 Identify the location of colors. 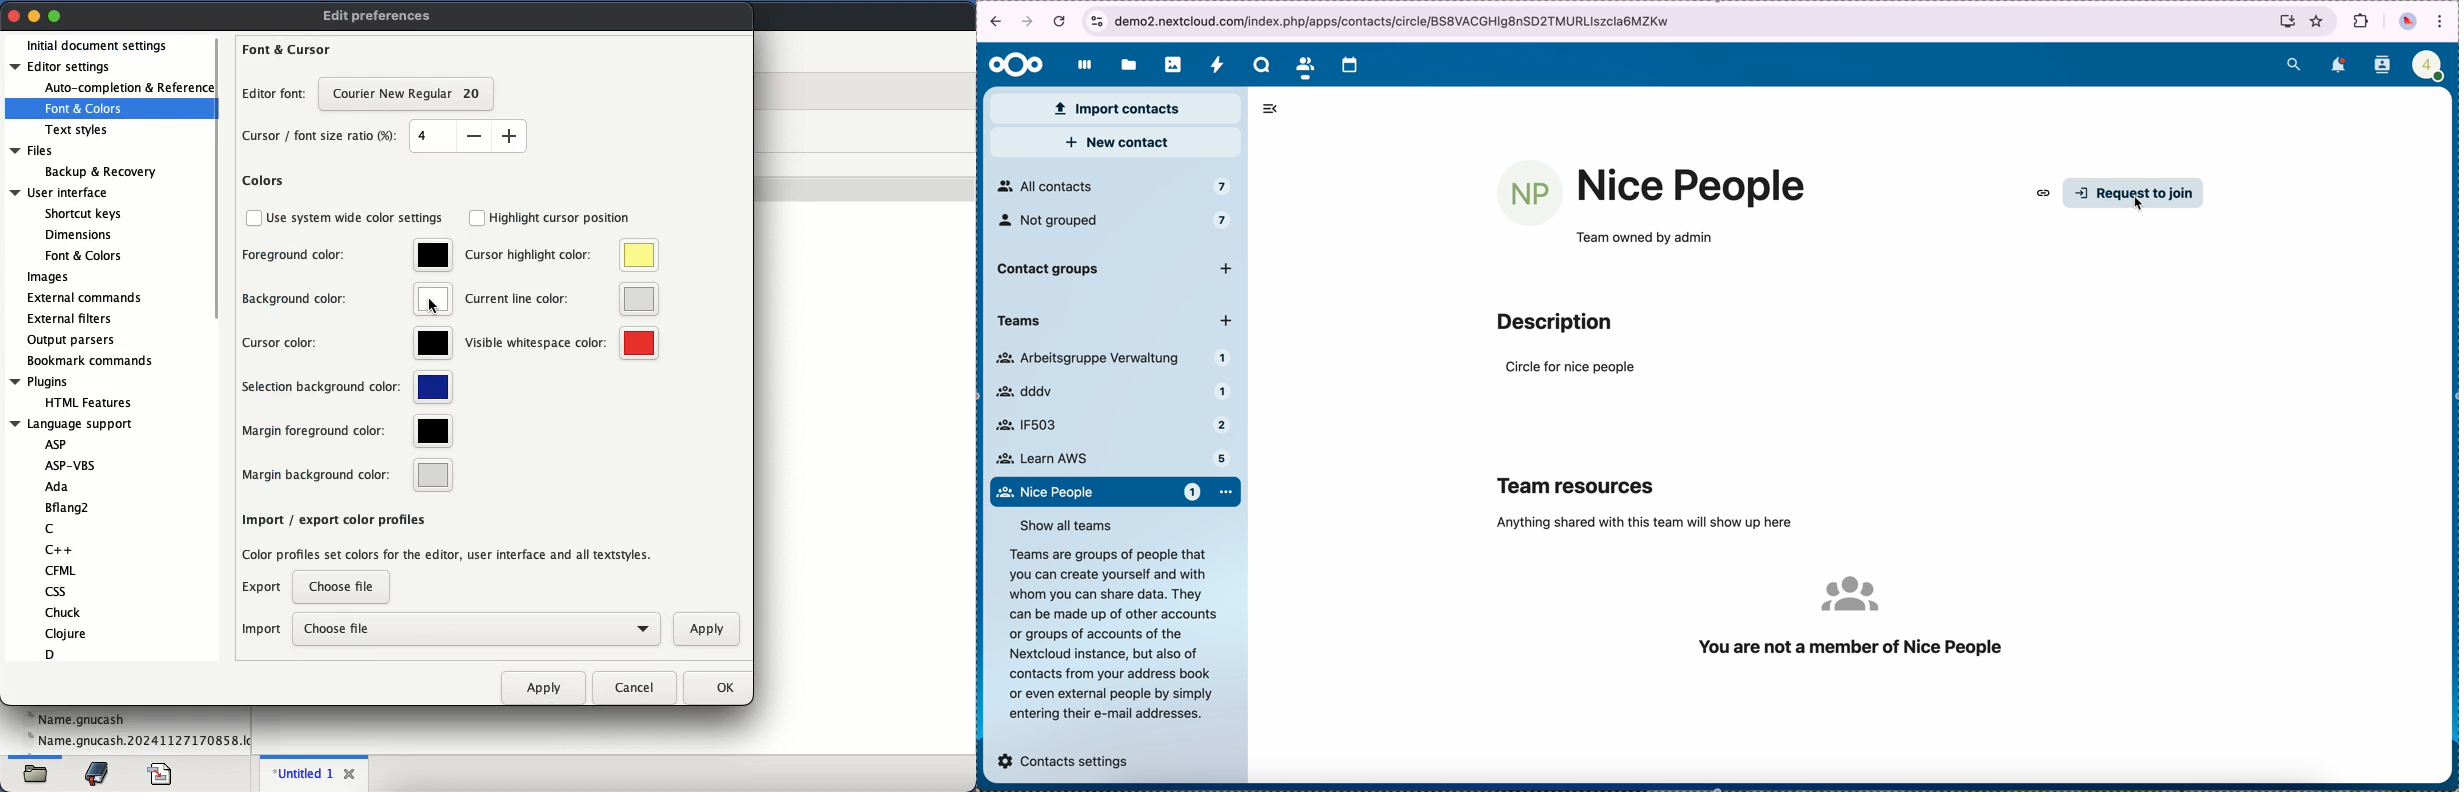
(263, 182).